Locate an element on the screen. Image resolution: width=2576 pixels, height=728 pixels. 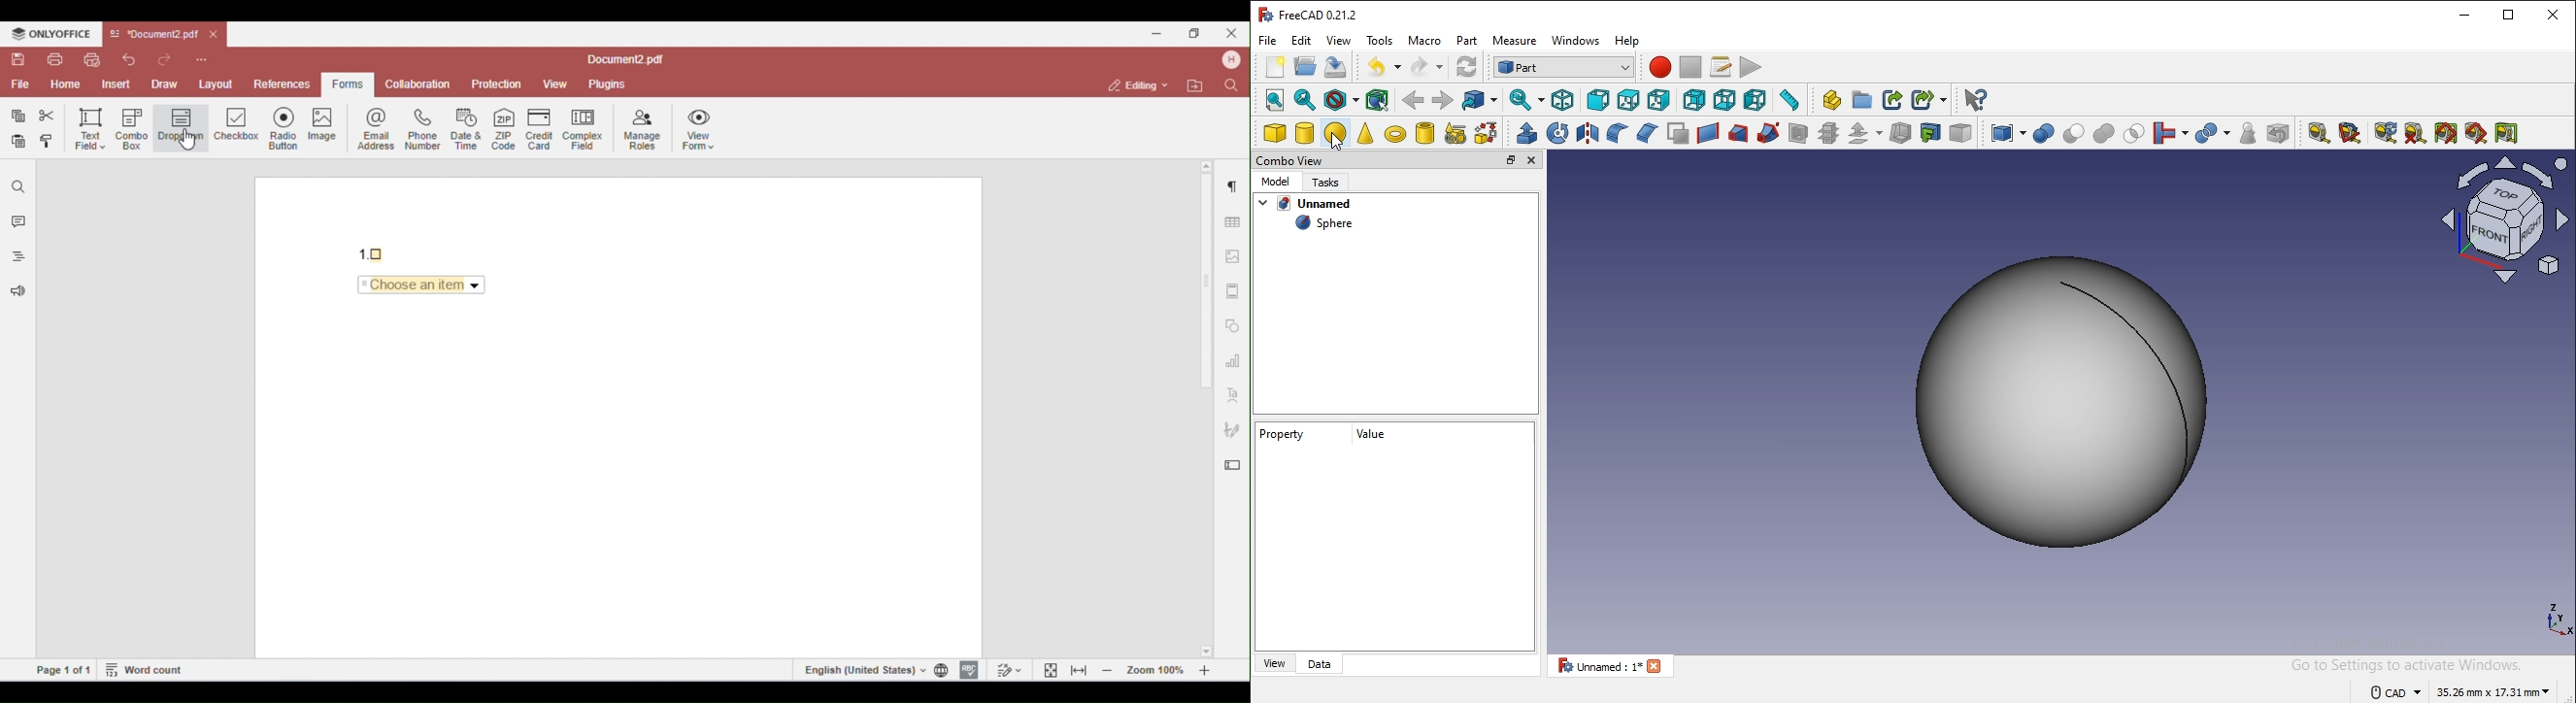
cursor is located at coordinates (1337, 145).